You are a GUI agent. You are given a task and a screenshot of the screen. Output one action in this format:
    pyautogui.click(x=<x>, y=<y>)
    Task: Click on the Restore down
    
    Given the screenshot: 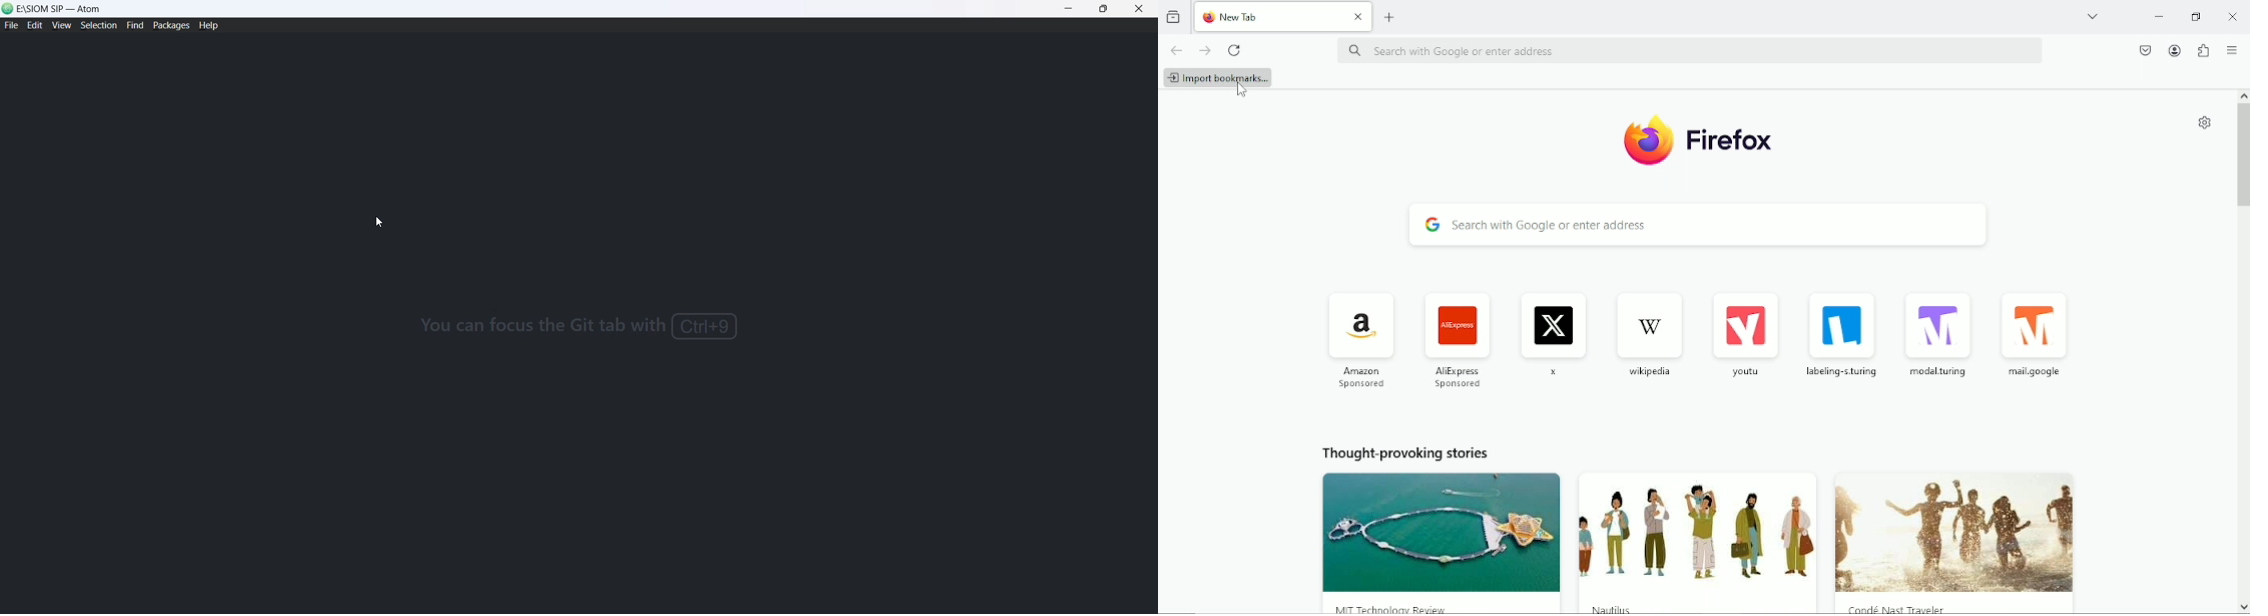 What is the action you would take?
    pyautogui.click(x=2198, y=16)
    